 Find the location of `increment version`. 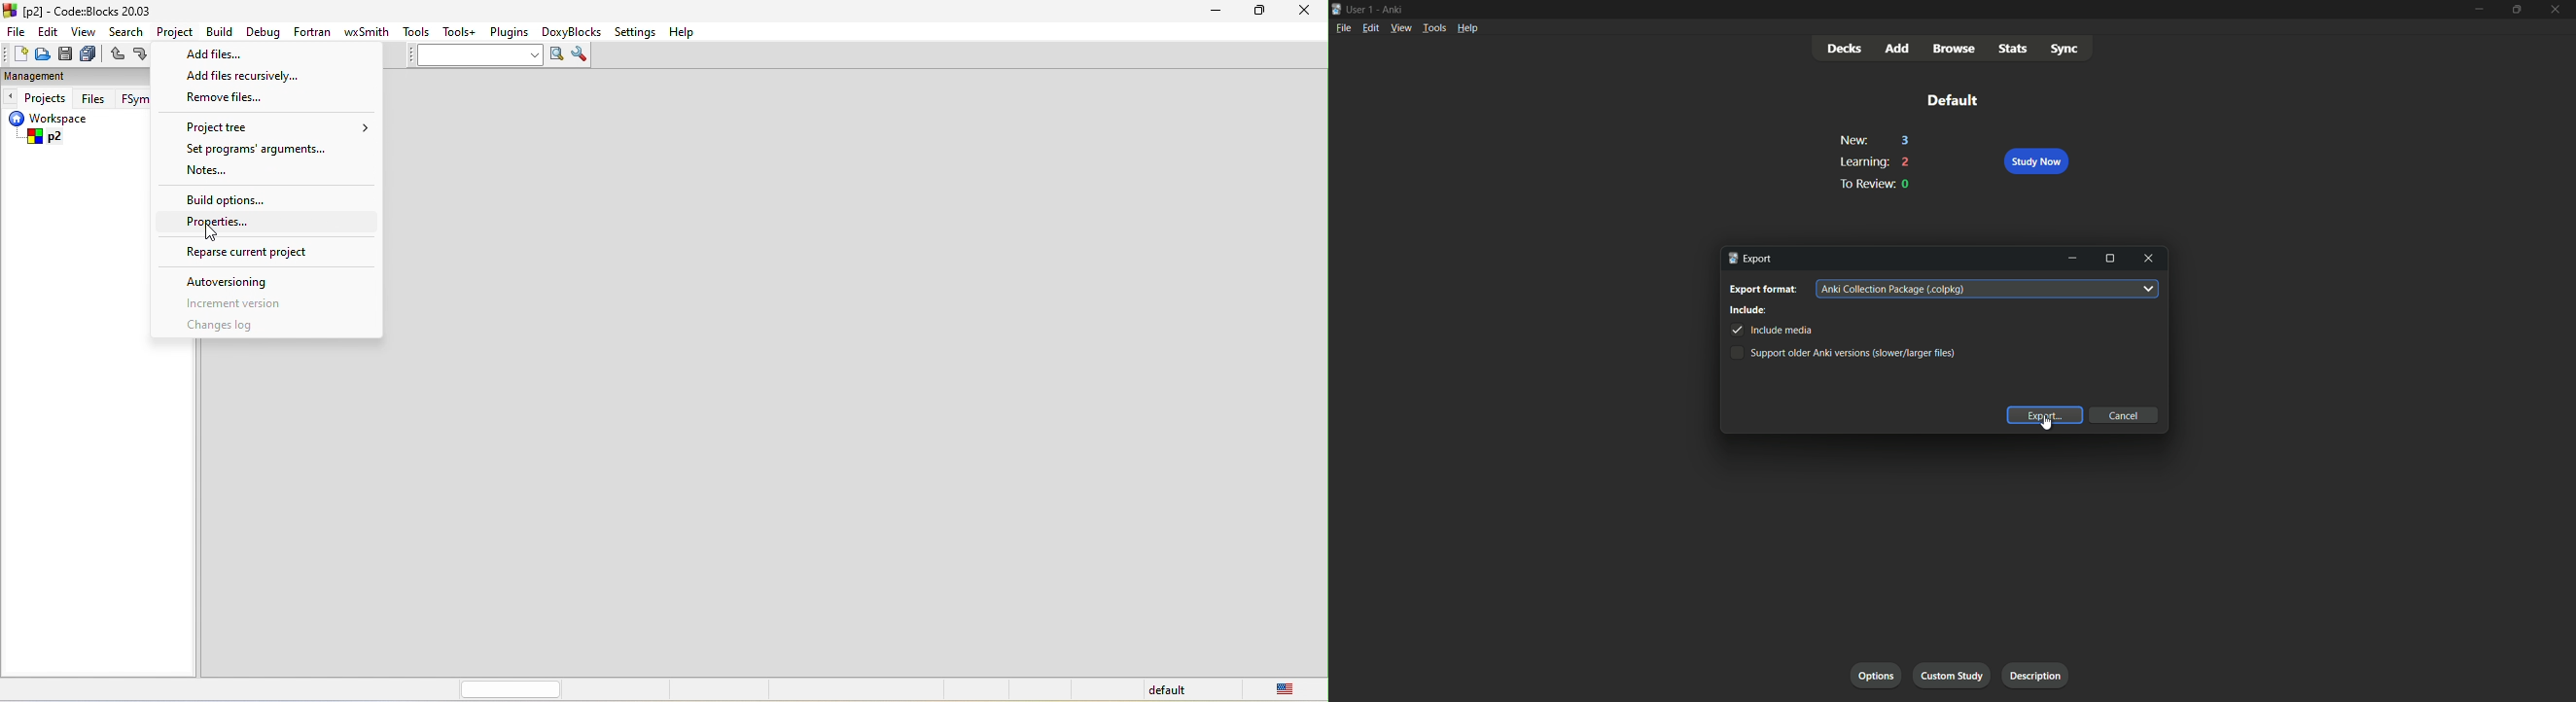

increment version is located at coordinates (258, 302).